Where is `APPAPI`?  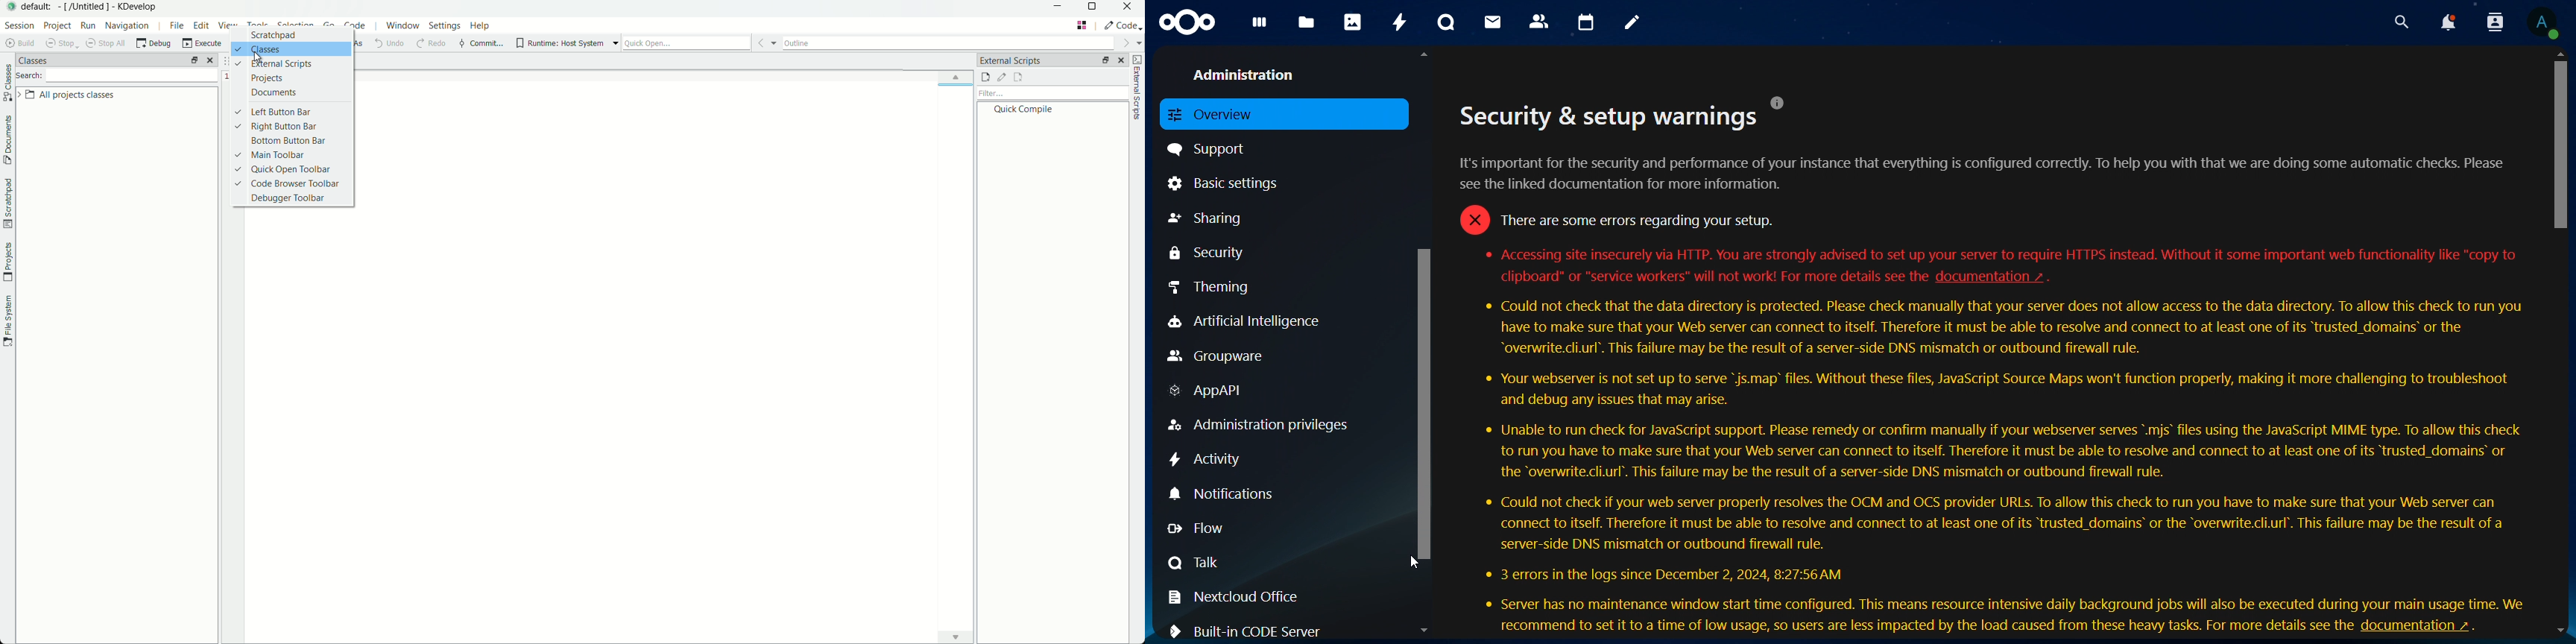 APPAPI is located at coordinates (1208, 393).